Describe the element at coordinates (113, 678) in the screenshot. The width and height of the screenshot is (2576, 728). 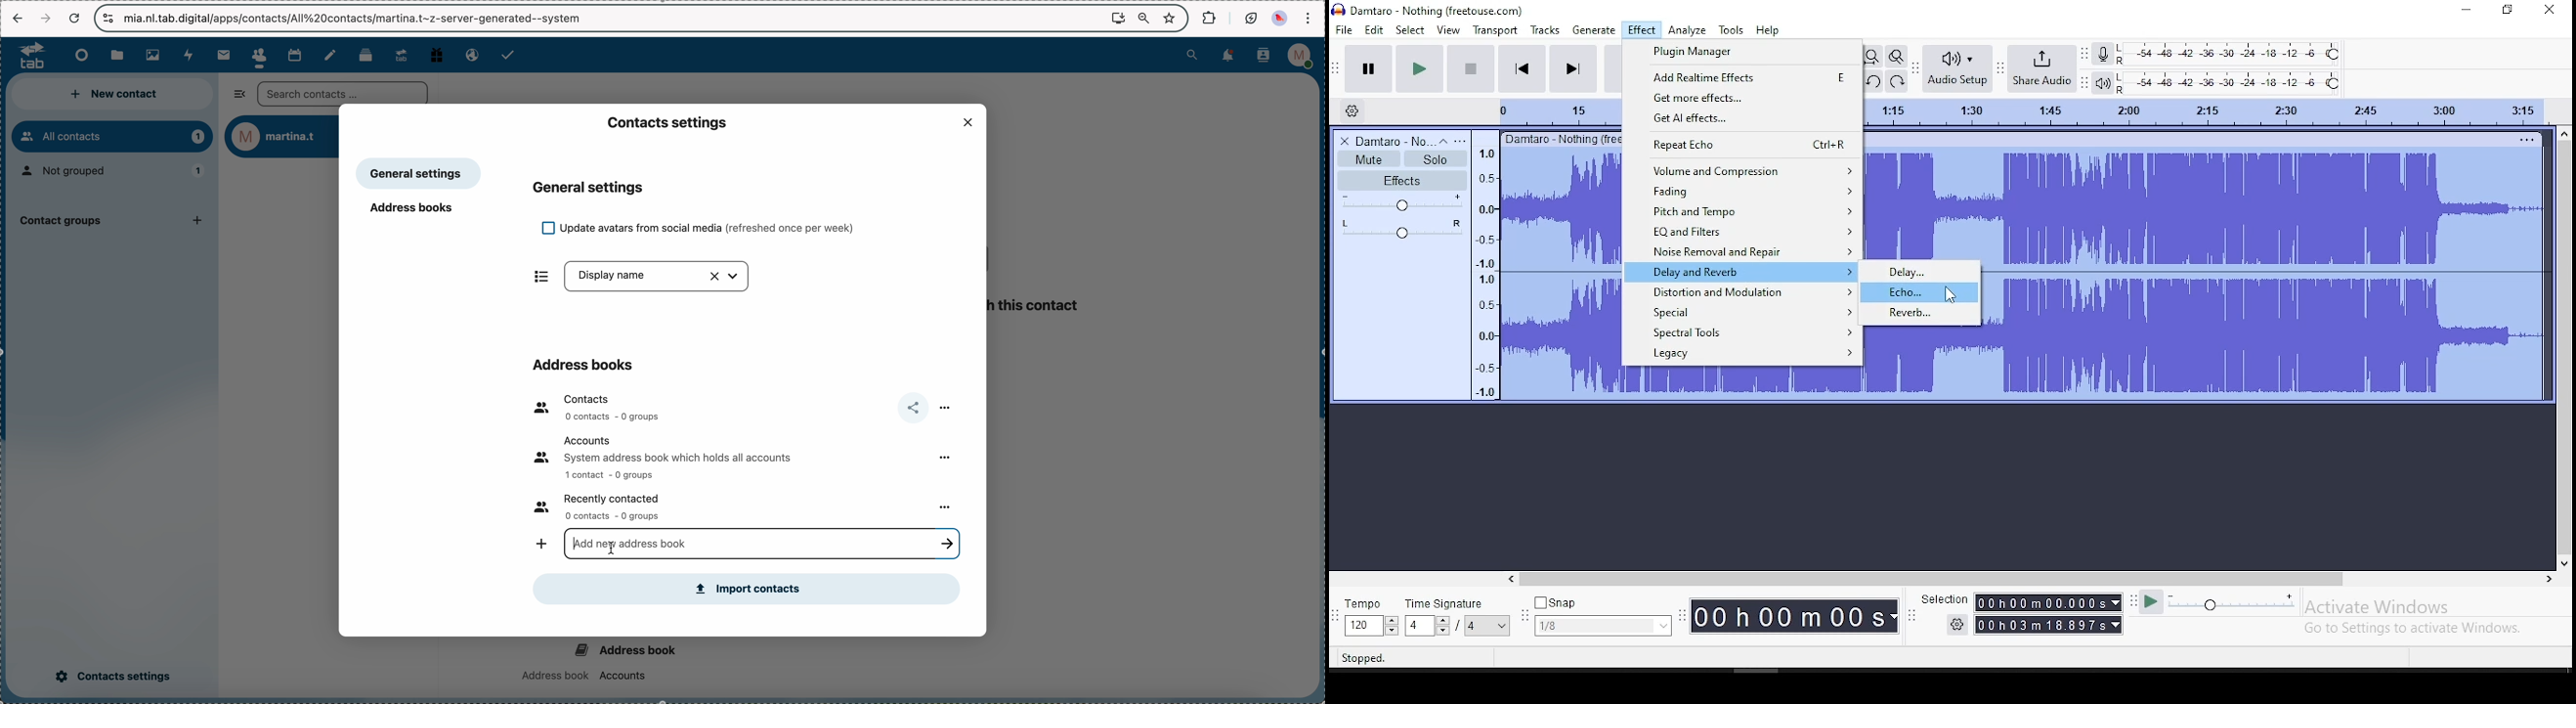
I see `click on contacts settings` at that location.